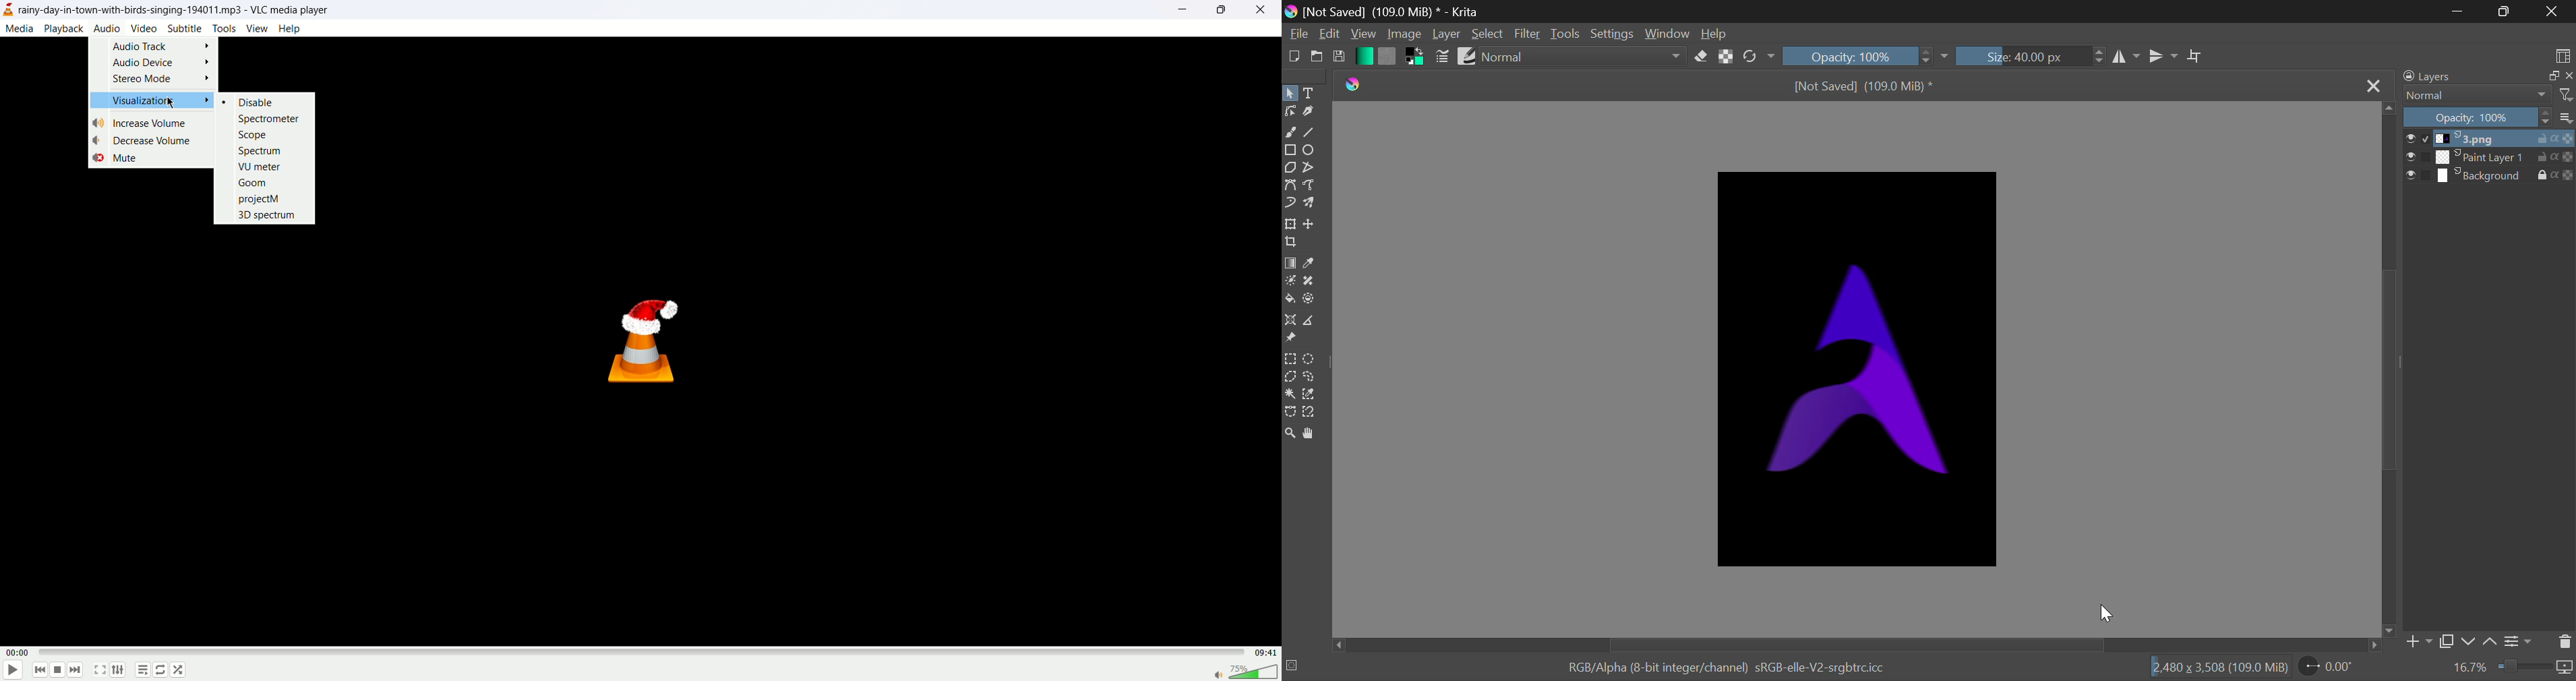 This screenshot has height=700, width=2576. What do you see at coordinates (178, 10) in the screenshot?
I see `~day-in-town-with-birds-singing-194011.mp3 - VLC media player` at bounding box center [178, 10].